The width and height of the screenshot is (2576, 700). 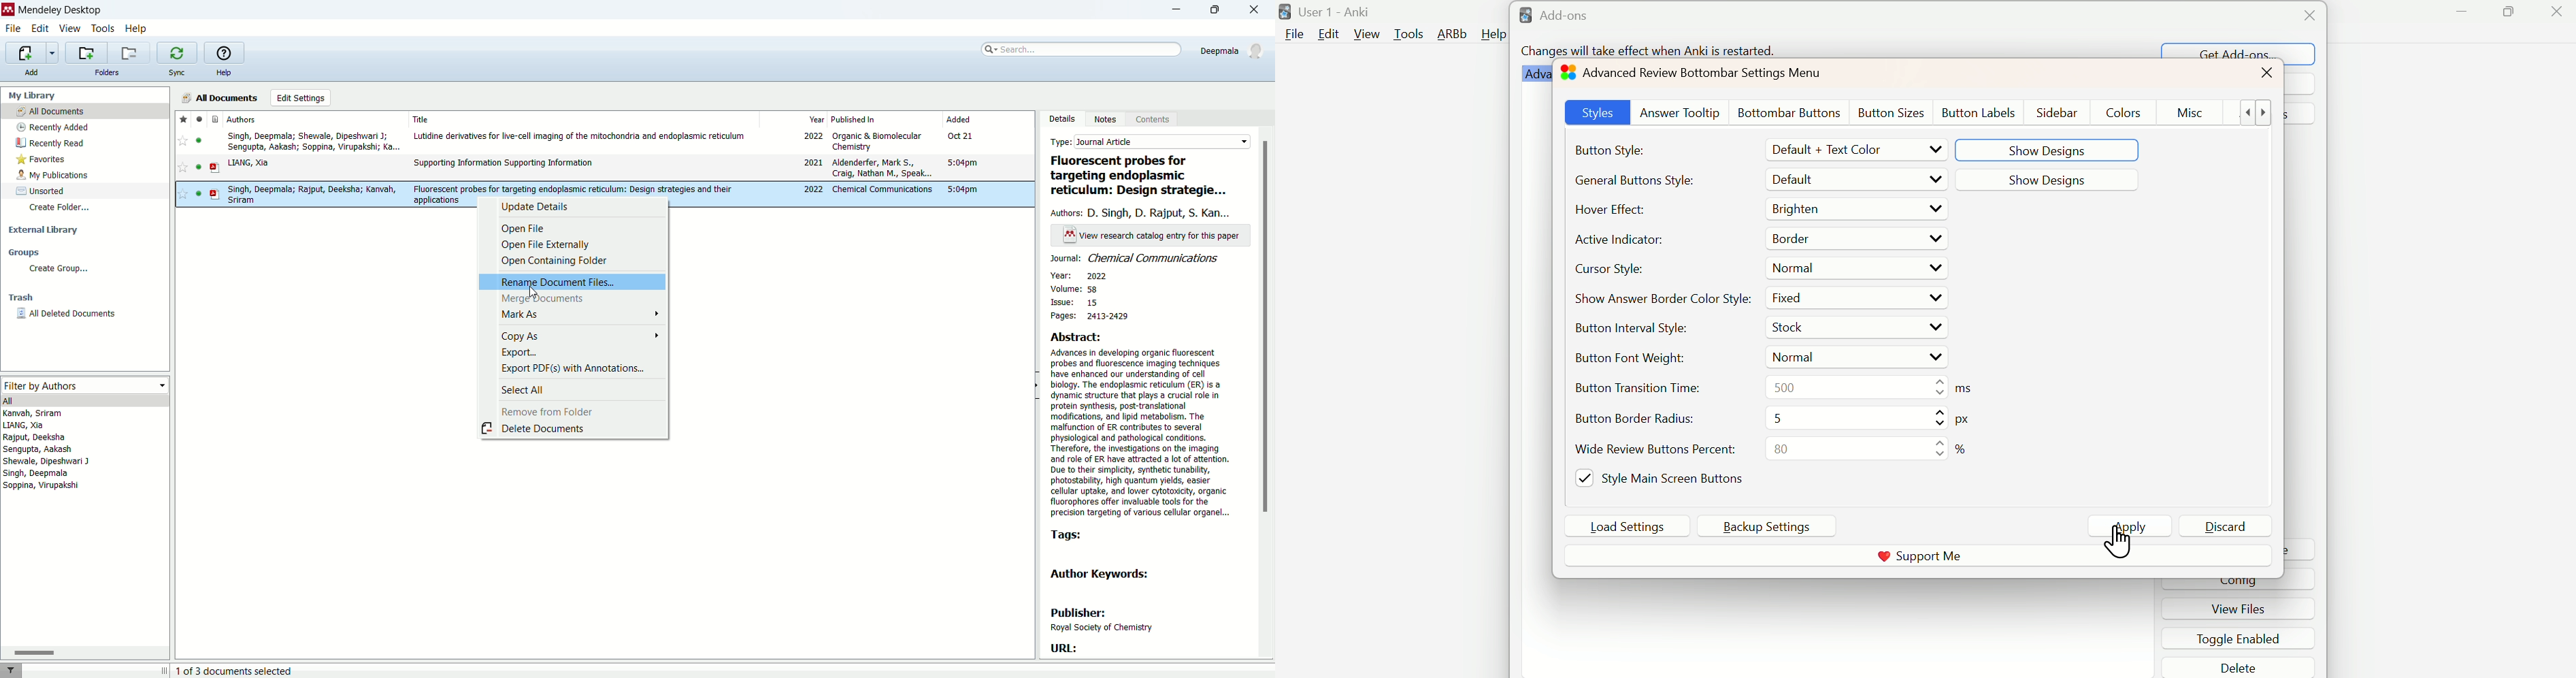 What do you see at coordinates (1938, 302) in the screenshot?
I see `Drop up/down buttons` at bounding box center [1938, 302].